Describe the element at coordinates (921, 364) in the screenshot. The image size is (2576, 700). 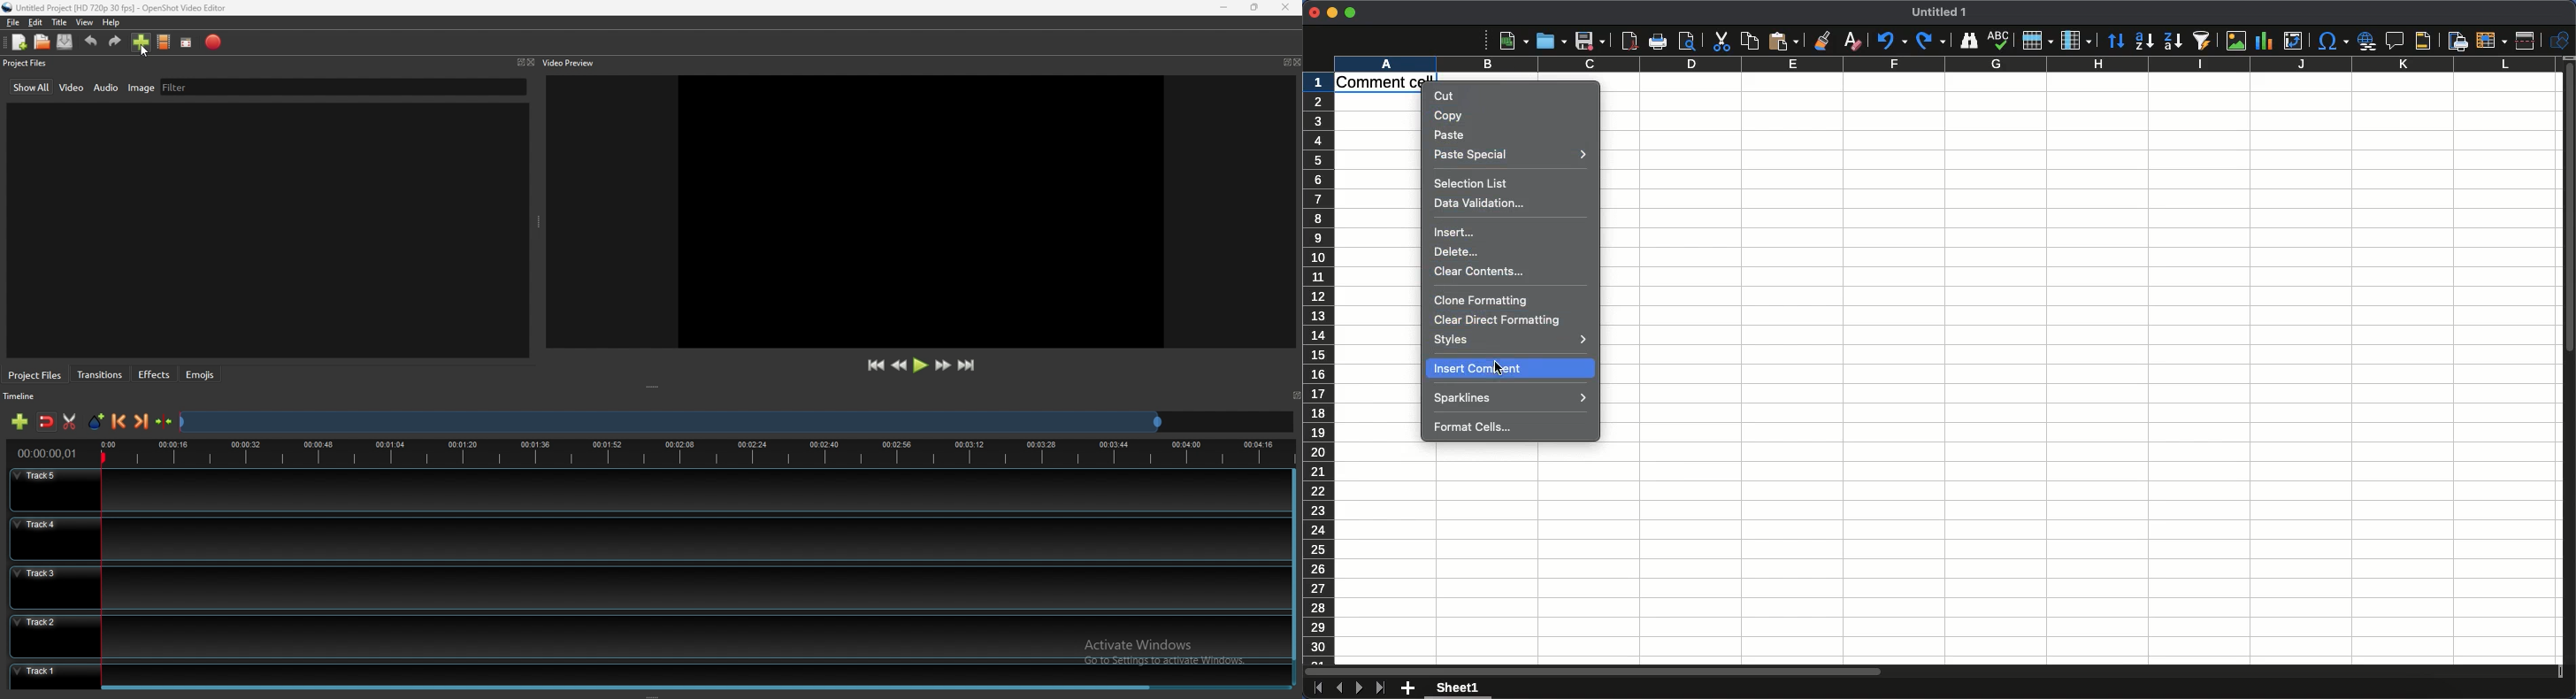
I see `play` at that location.